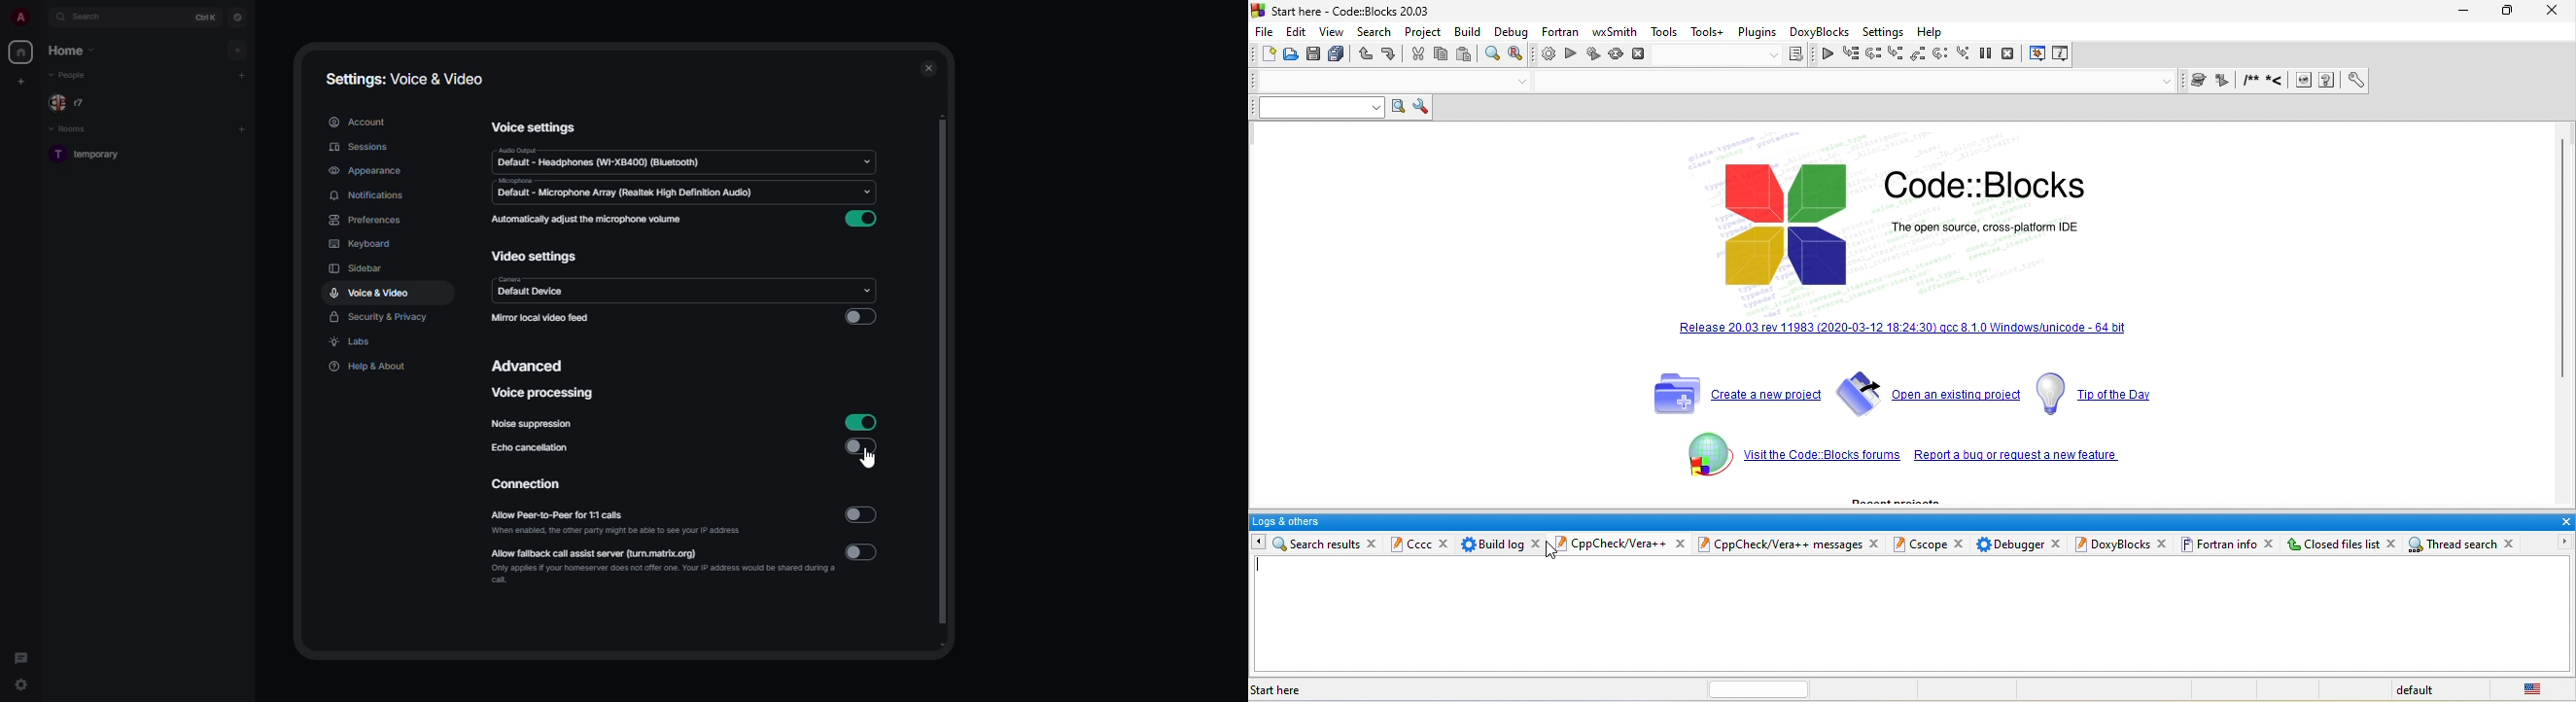  What do you see at coordinates (1427, 34) in the screenshot?
I see `project` at bounding box center [1427, 34].